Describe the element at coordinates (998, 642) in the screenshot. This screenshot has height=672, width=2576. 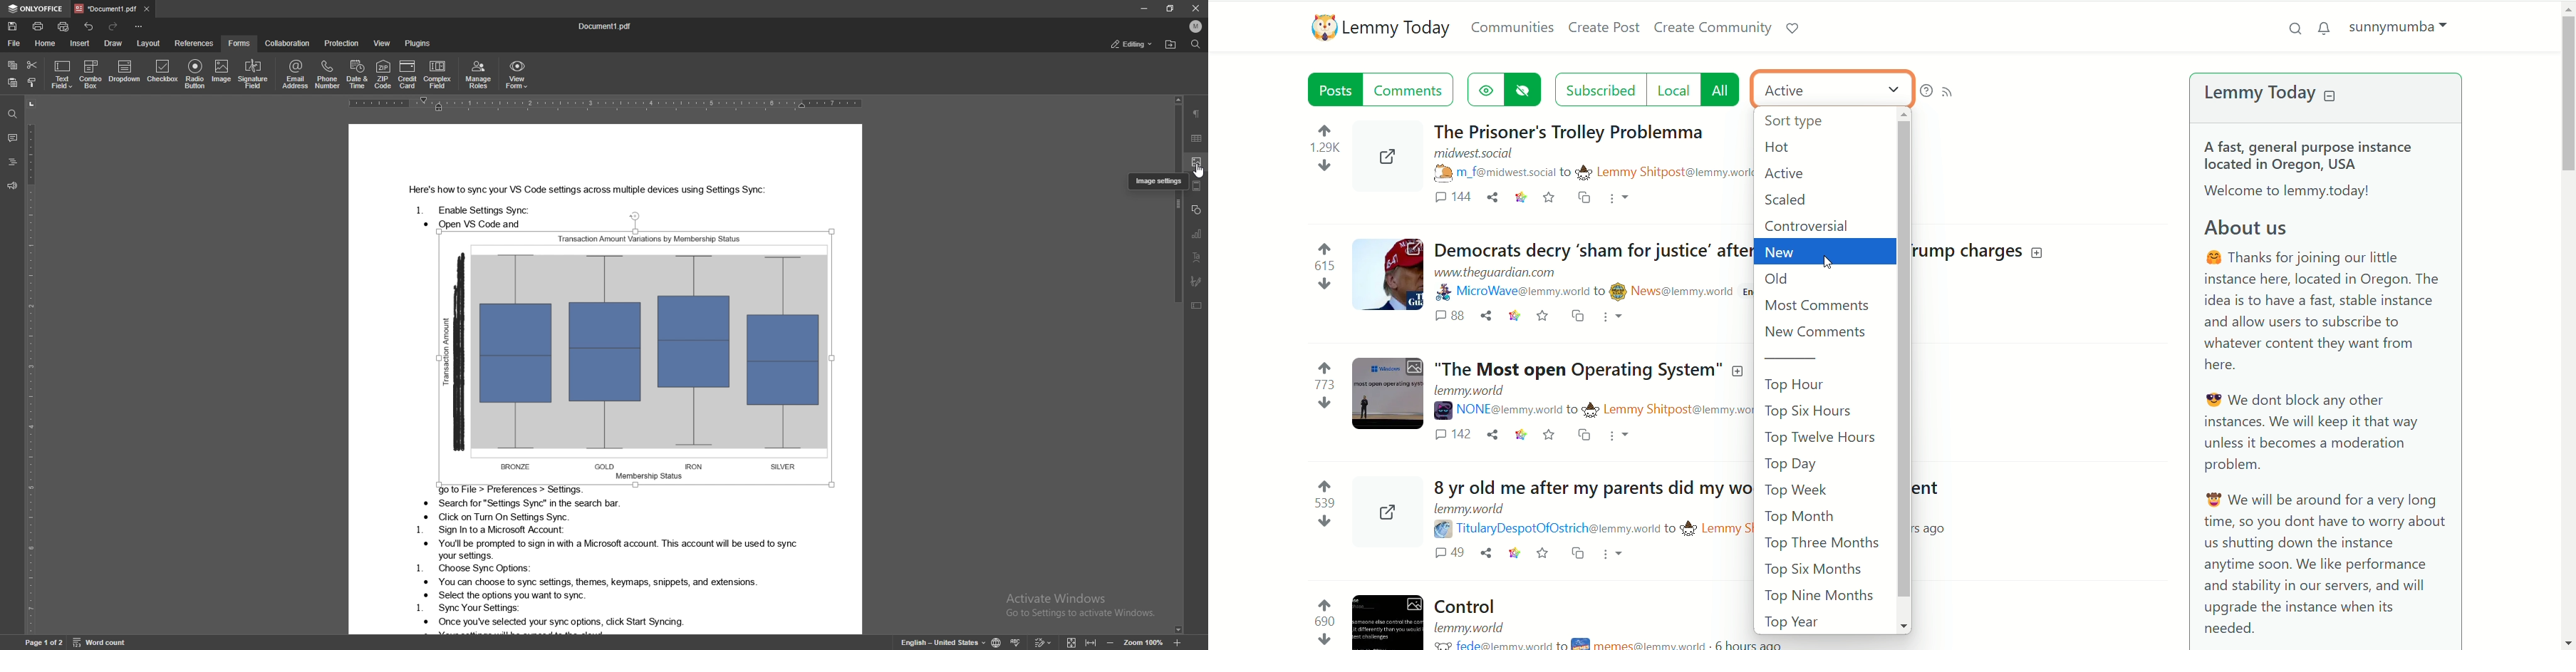
I see `change doc language` at that location.